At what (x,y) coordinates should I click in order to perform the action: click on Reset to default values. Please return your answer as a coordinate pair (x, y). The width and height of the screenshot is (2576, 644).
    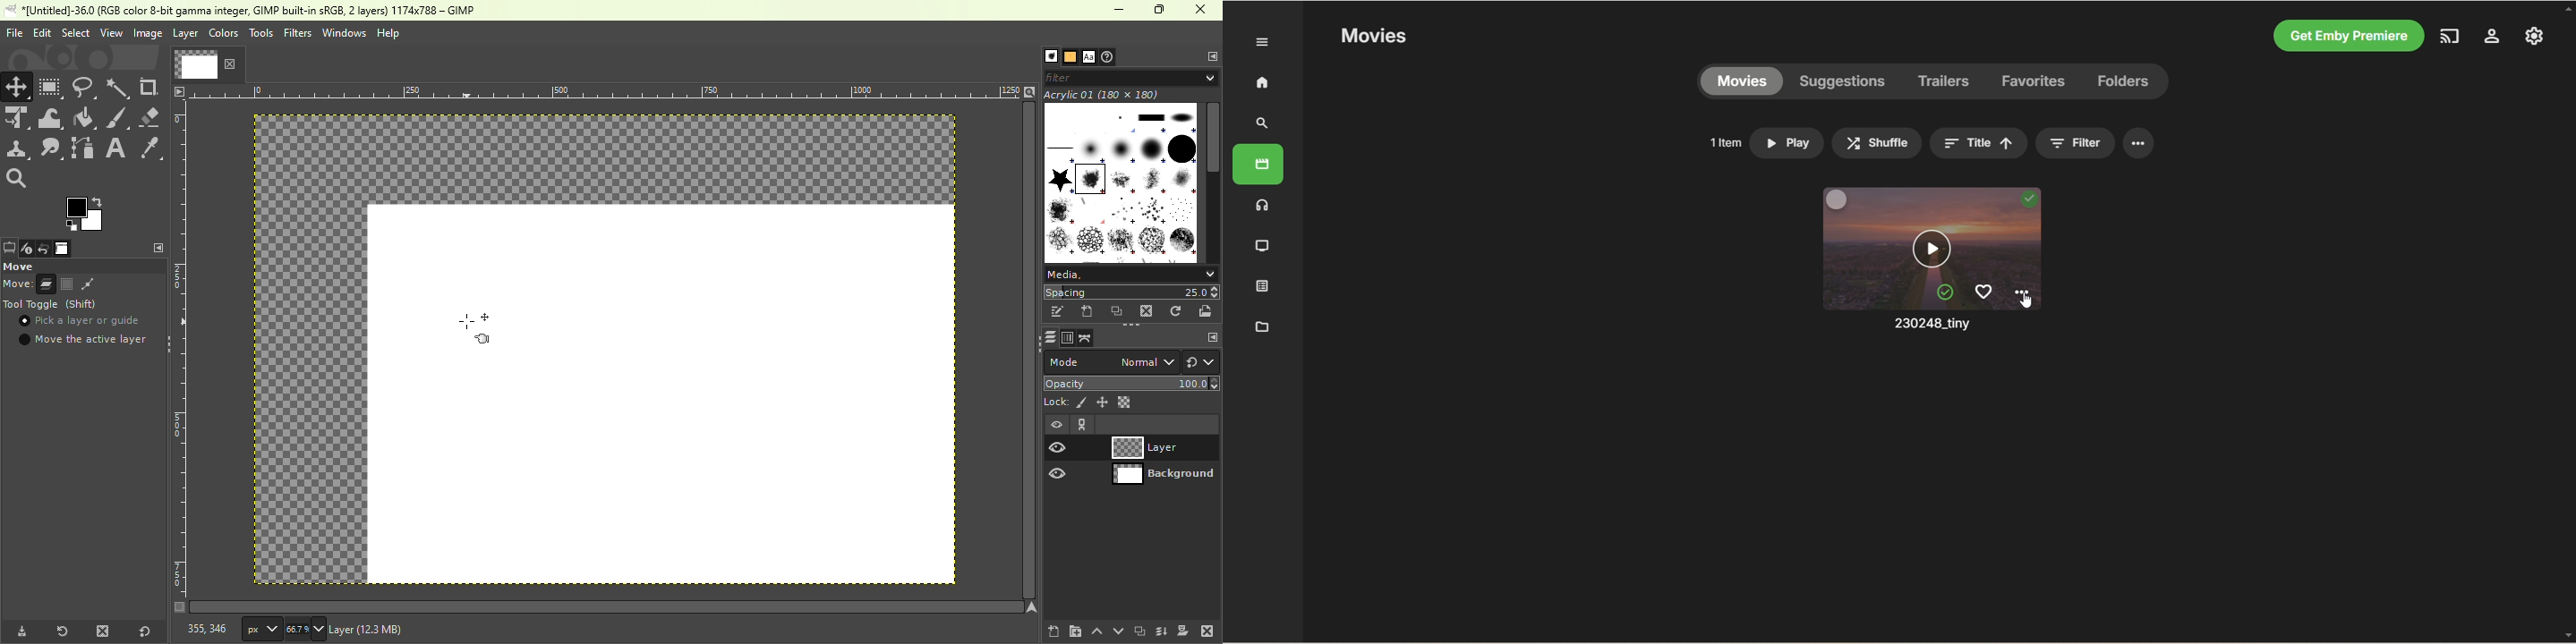
    Looking at the image, I should click on (142, 629).